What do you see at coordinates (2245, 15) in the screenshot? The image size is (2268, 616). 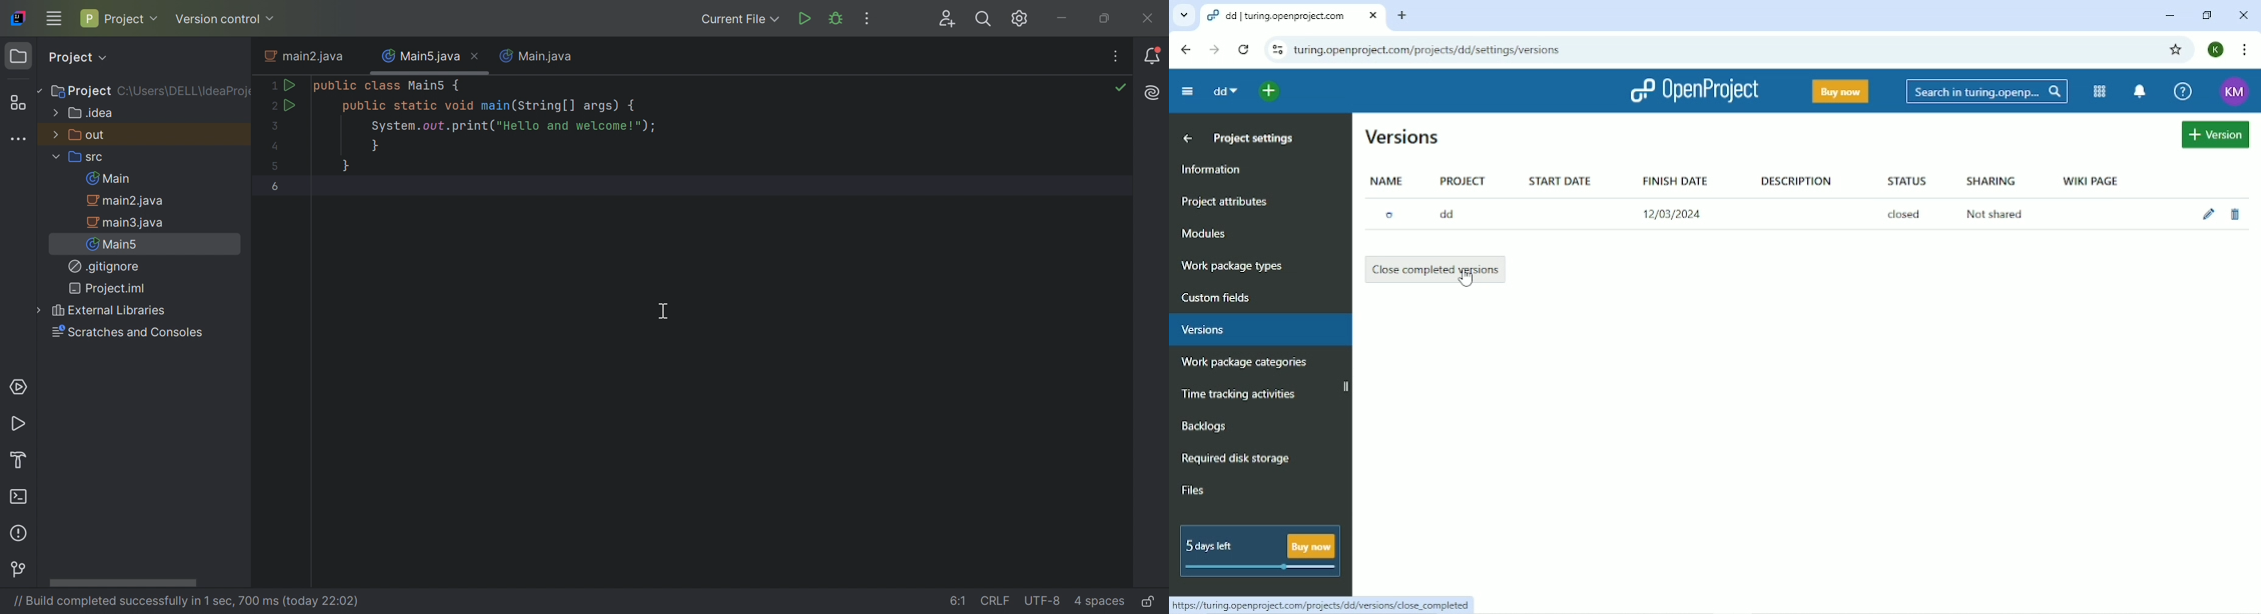 I see `Close` at bounding box center [2245, 15].